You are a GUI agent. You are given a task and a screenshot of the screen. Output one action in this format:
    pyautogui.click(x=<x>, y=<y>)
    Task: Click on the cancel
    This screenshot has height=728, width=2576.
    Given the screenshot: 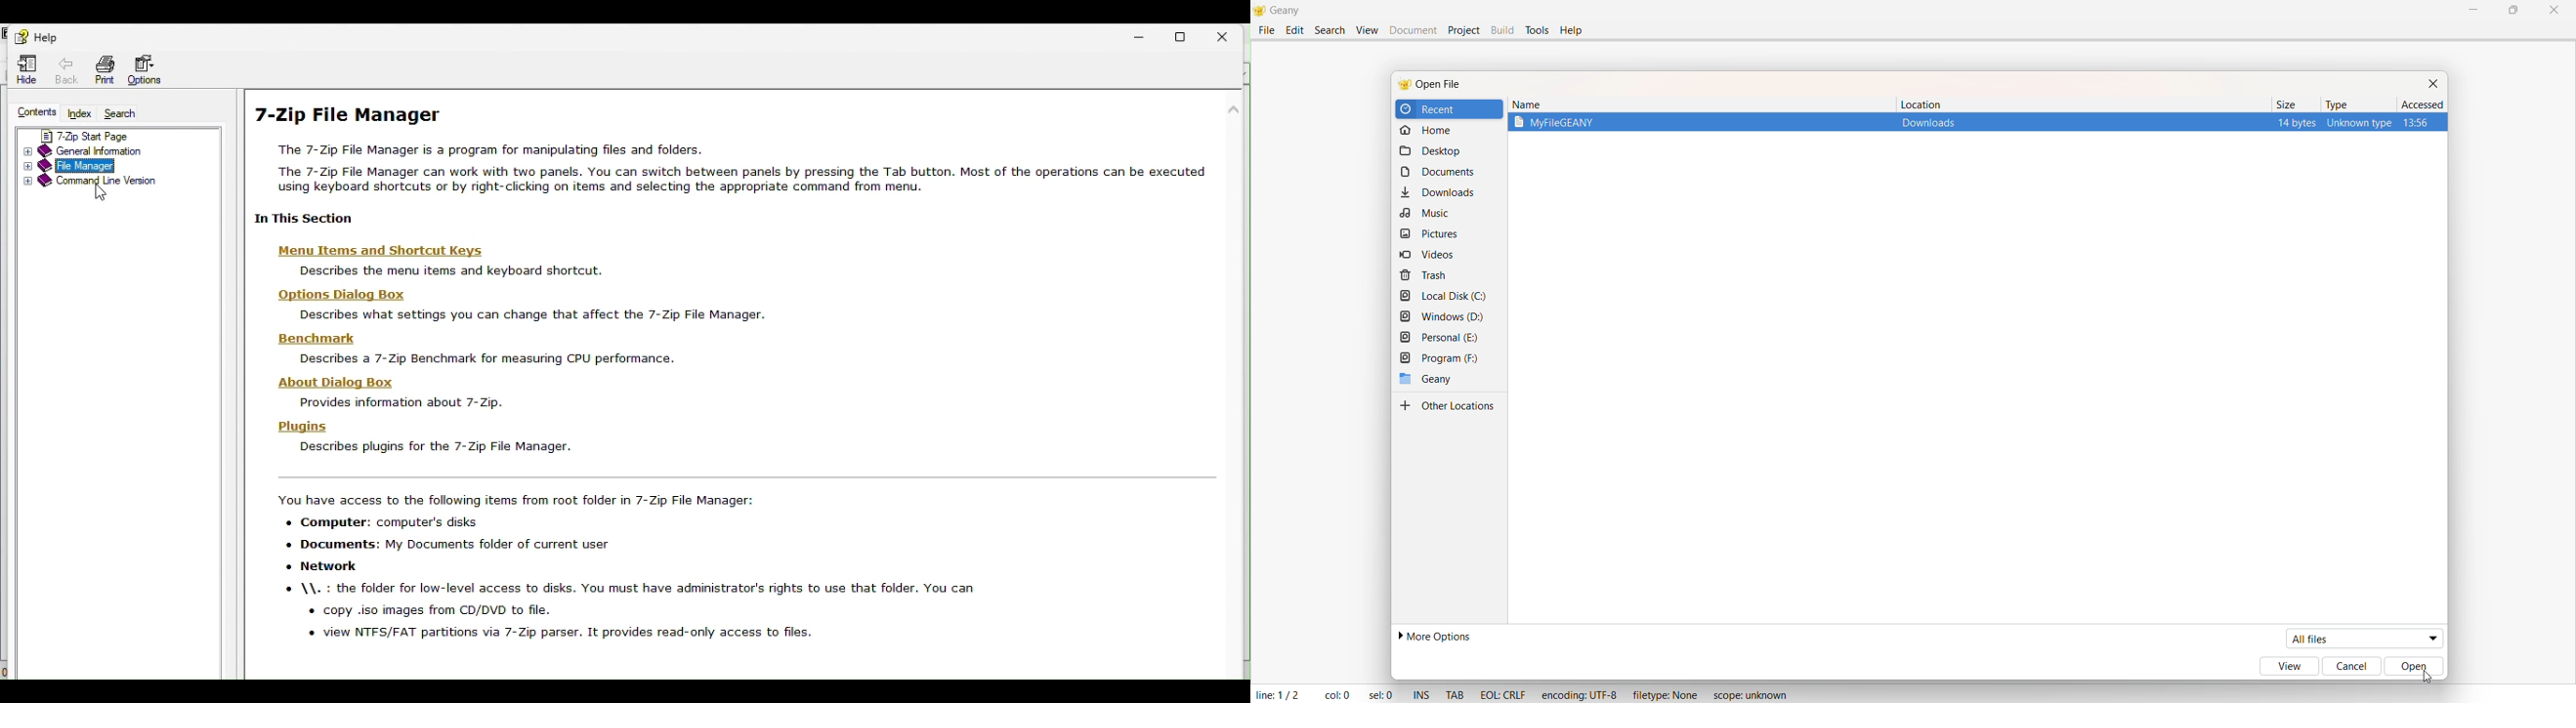 What is the action you would take?
    pyautogui.click(x=2352, y=666)
    